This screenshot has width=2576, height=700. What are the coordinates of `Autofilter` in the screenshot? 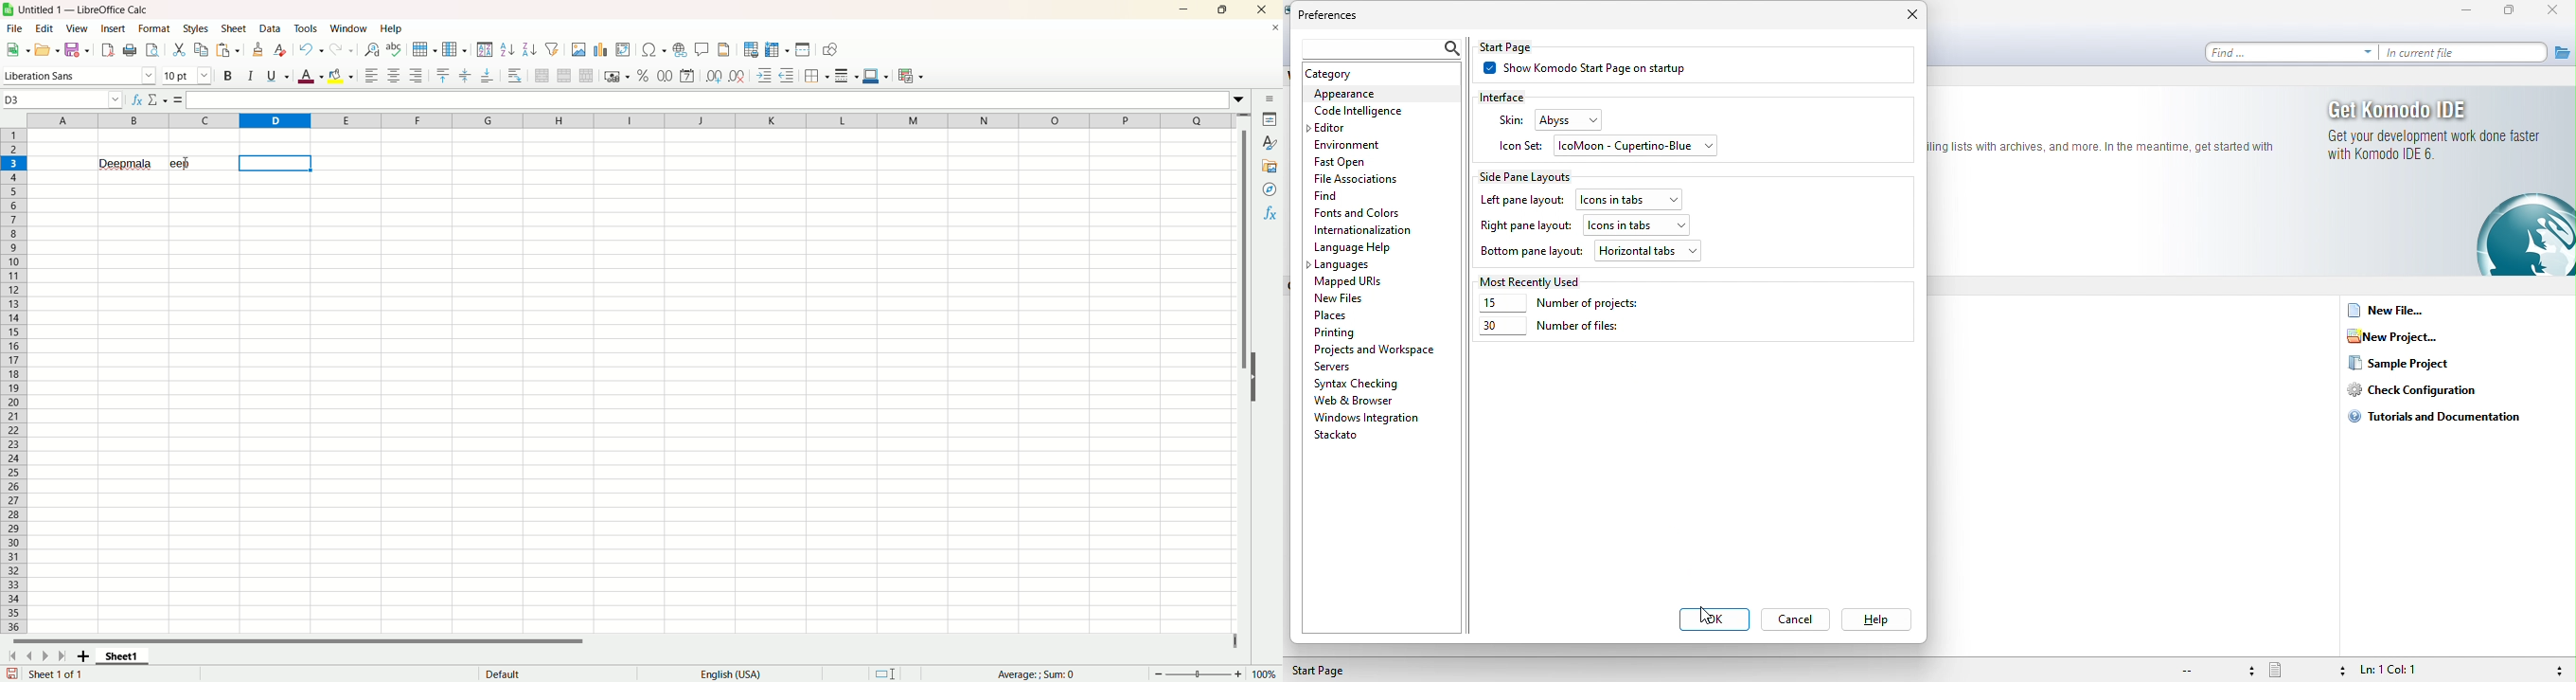 It's located at (552, 48).